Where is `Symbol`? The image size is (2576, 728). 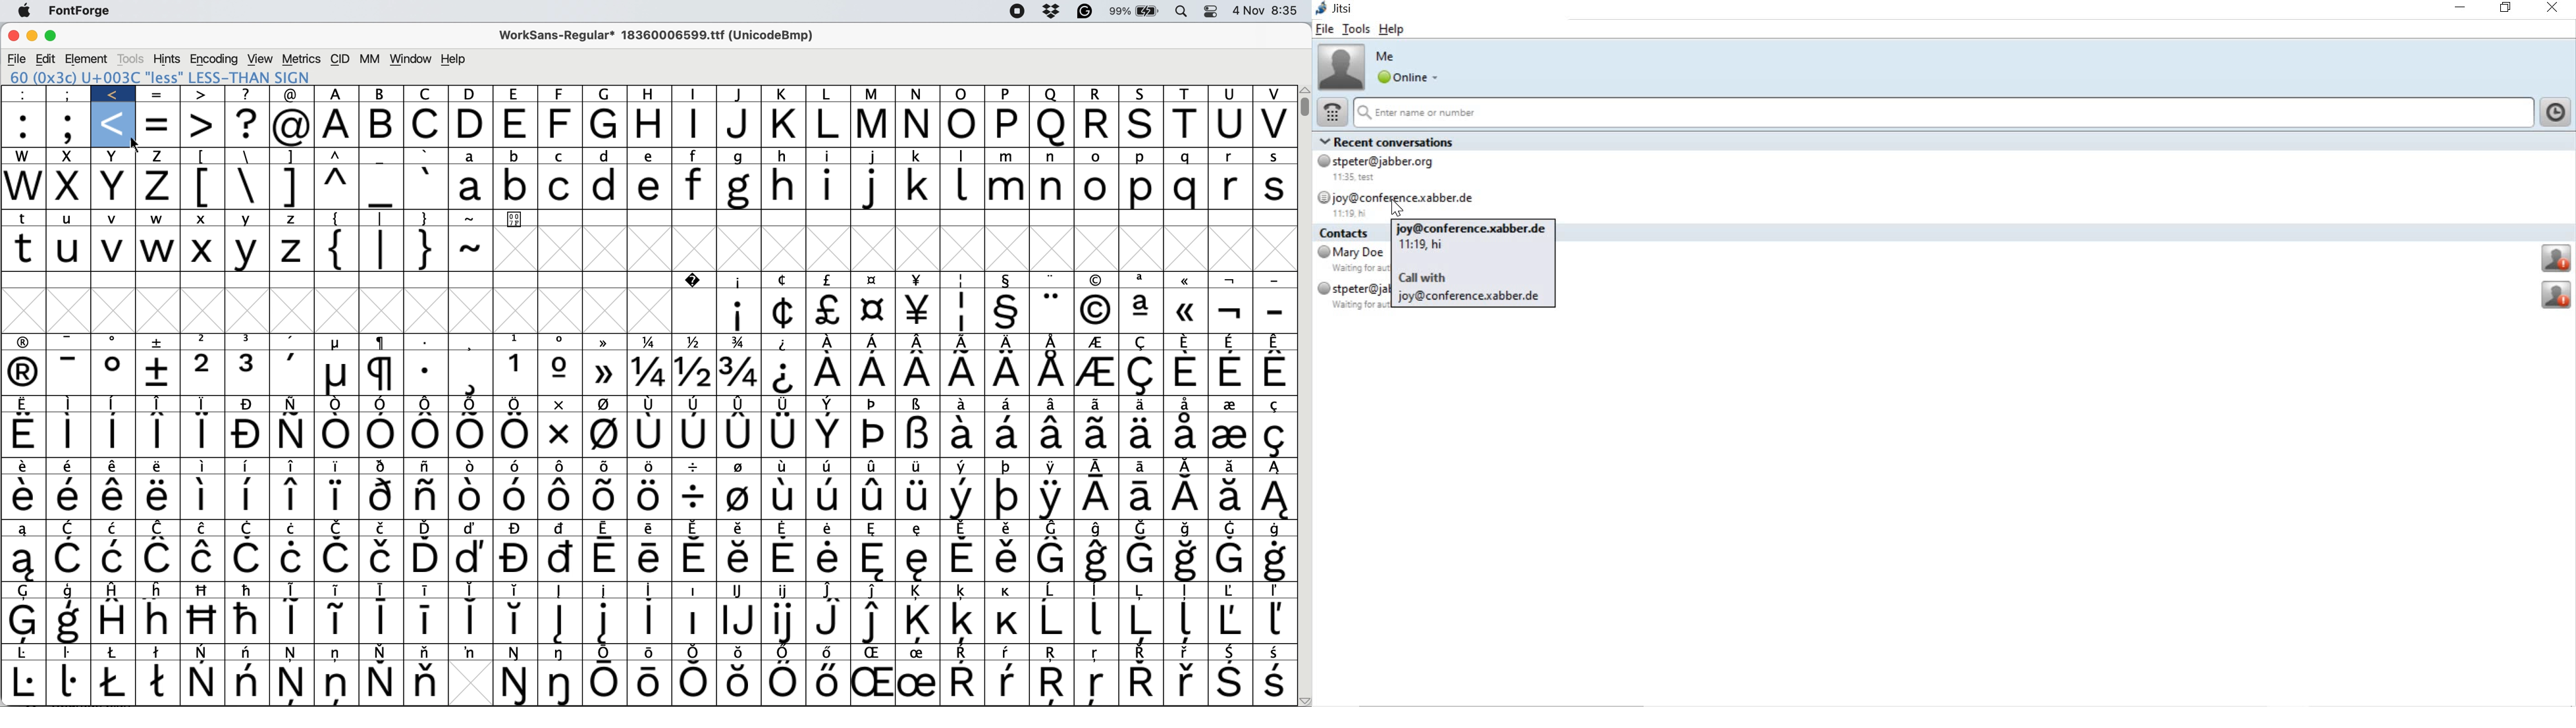 Symbol is located at coordinates (1233, 466).